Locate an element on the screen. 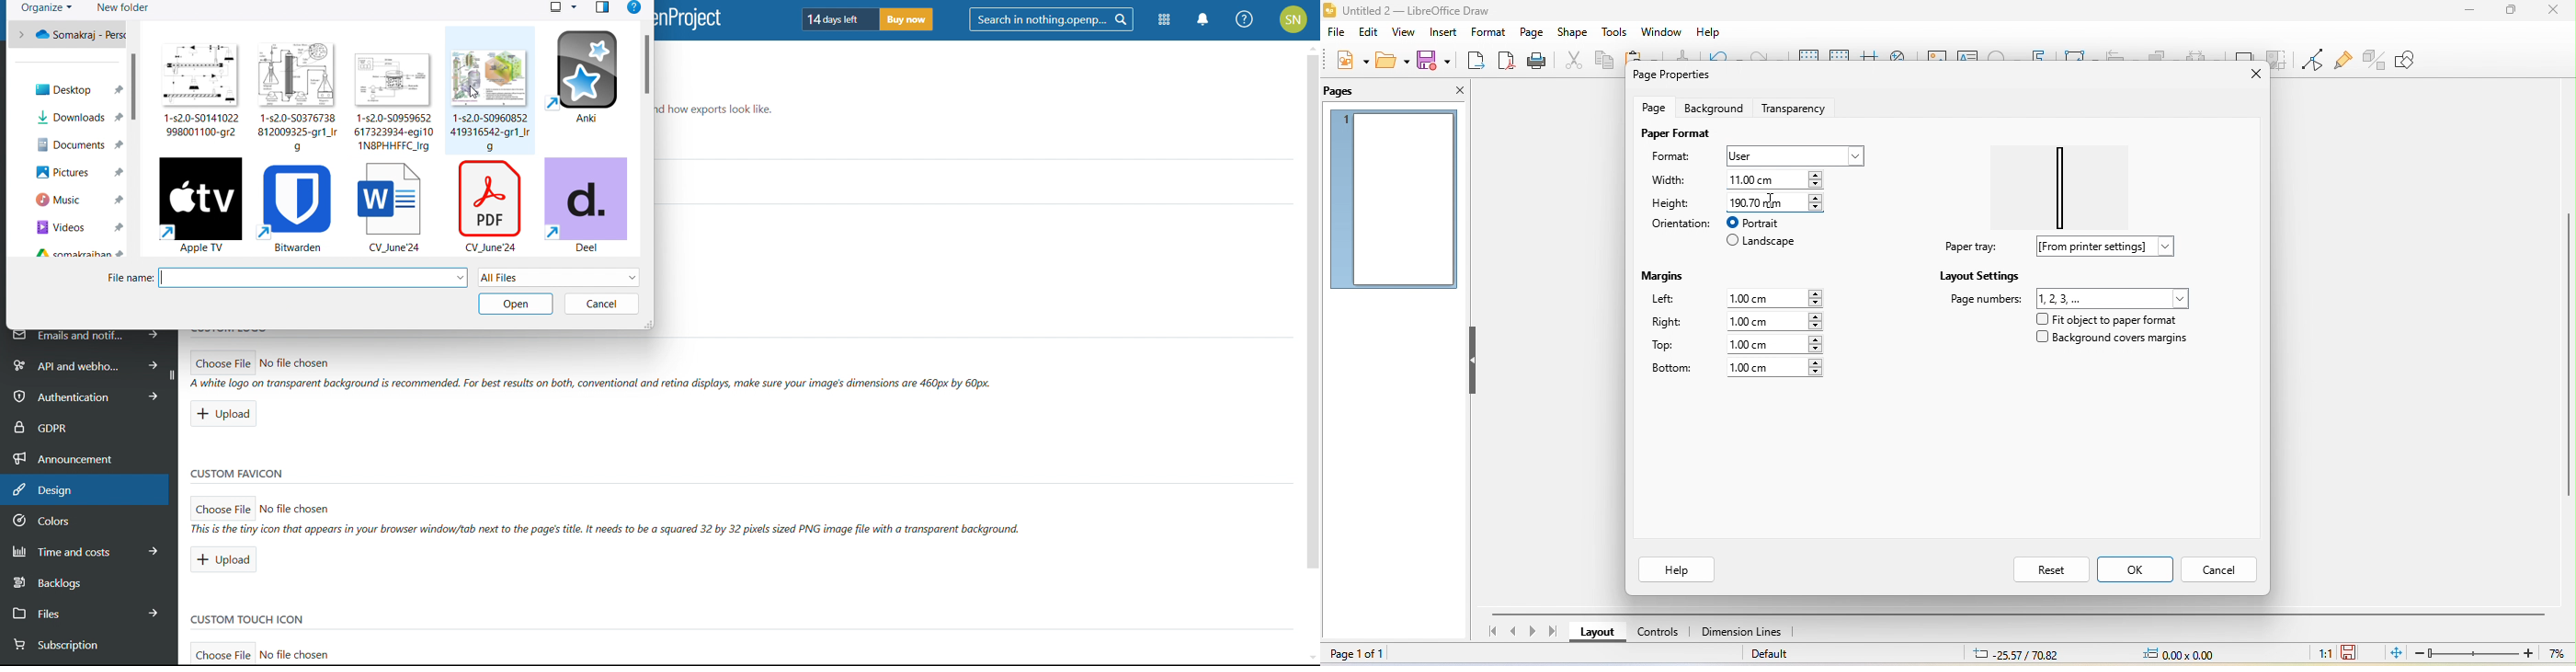 This screenshot has height=672, width=2576. top is located at coordinates (1671, 346).